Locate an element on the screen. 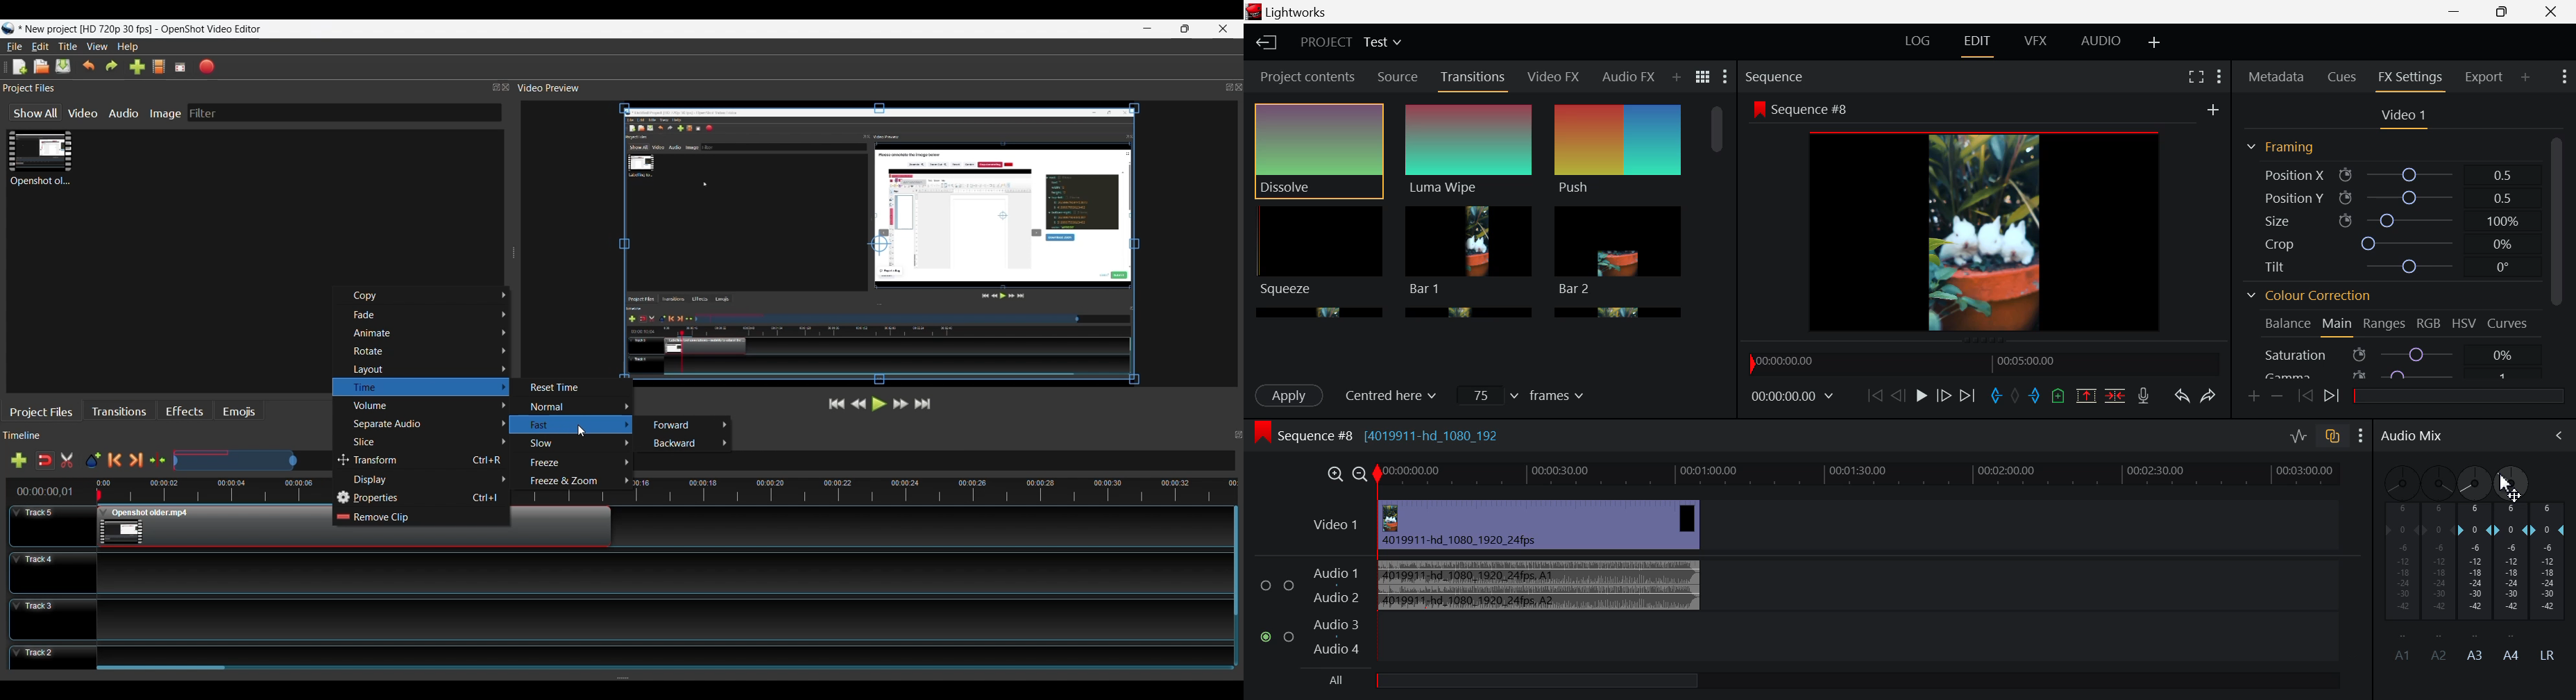  Fast is located at coordinates (573, 425).